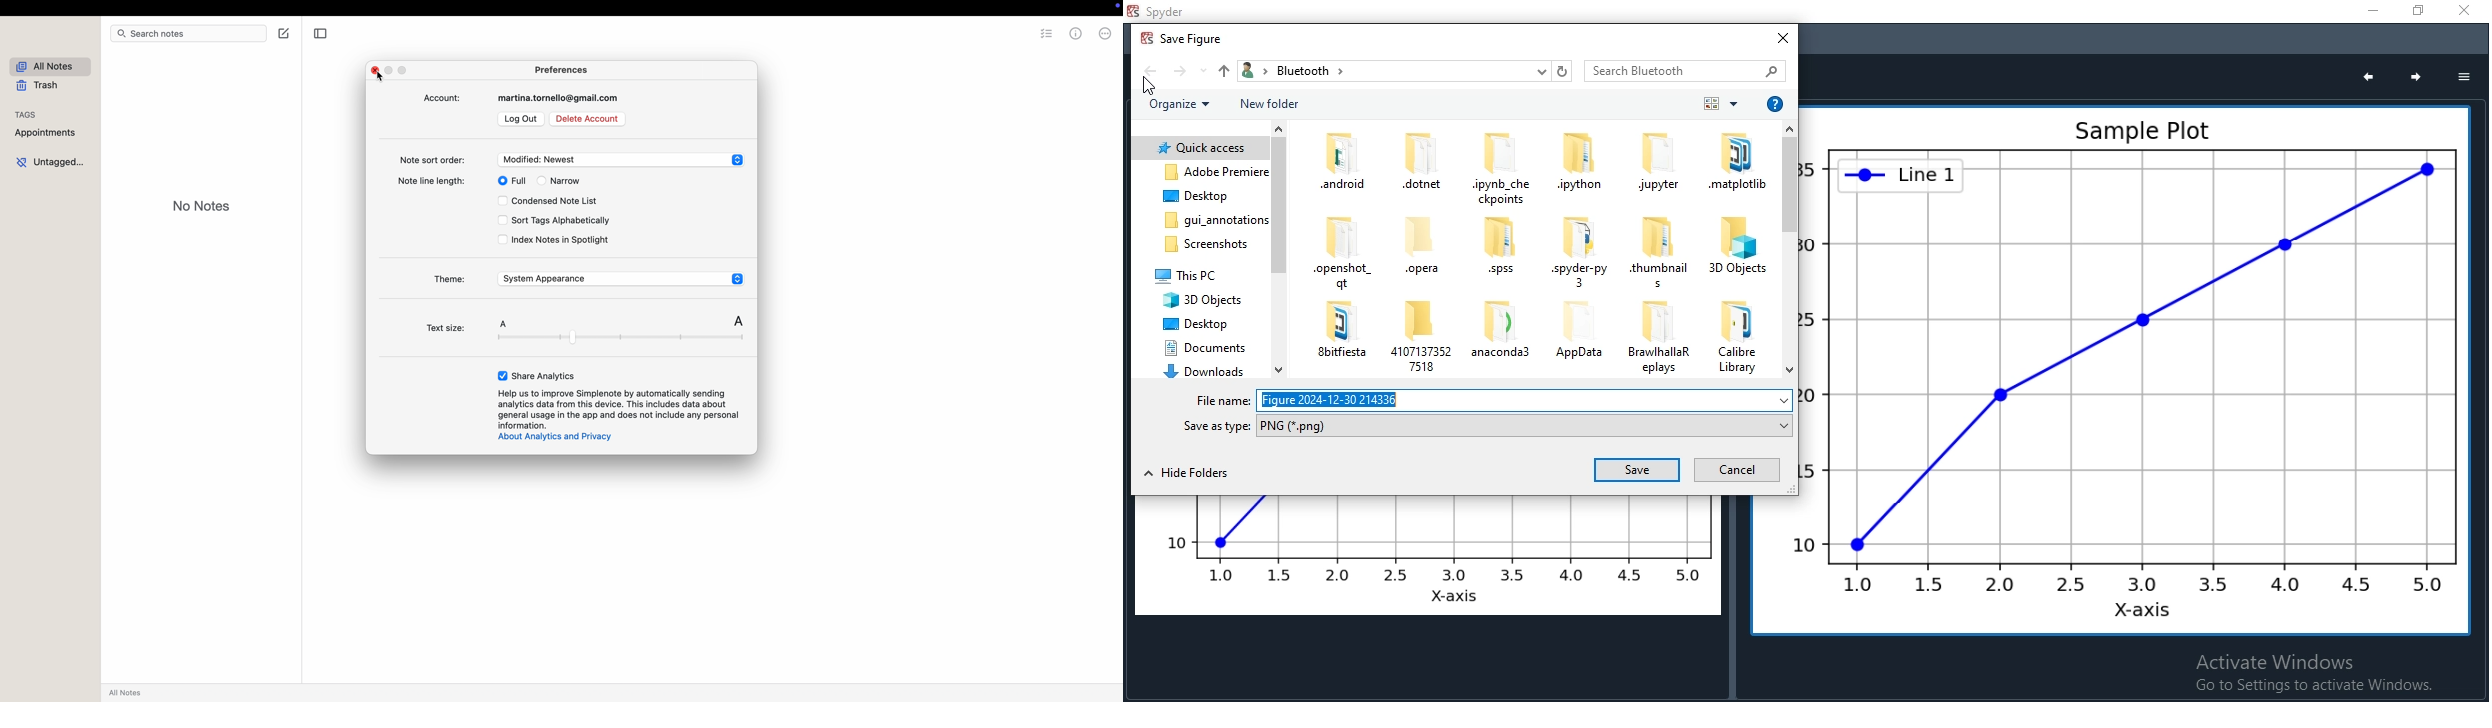  What do you see at coordinates (1194, 474) in the screenshot?
I see `hide folders` at bounding box center [1194, 474].